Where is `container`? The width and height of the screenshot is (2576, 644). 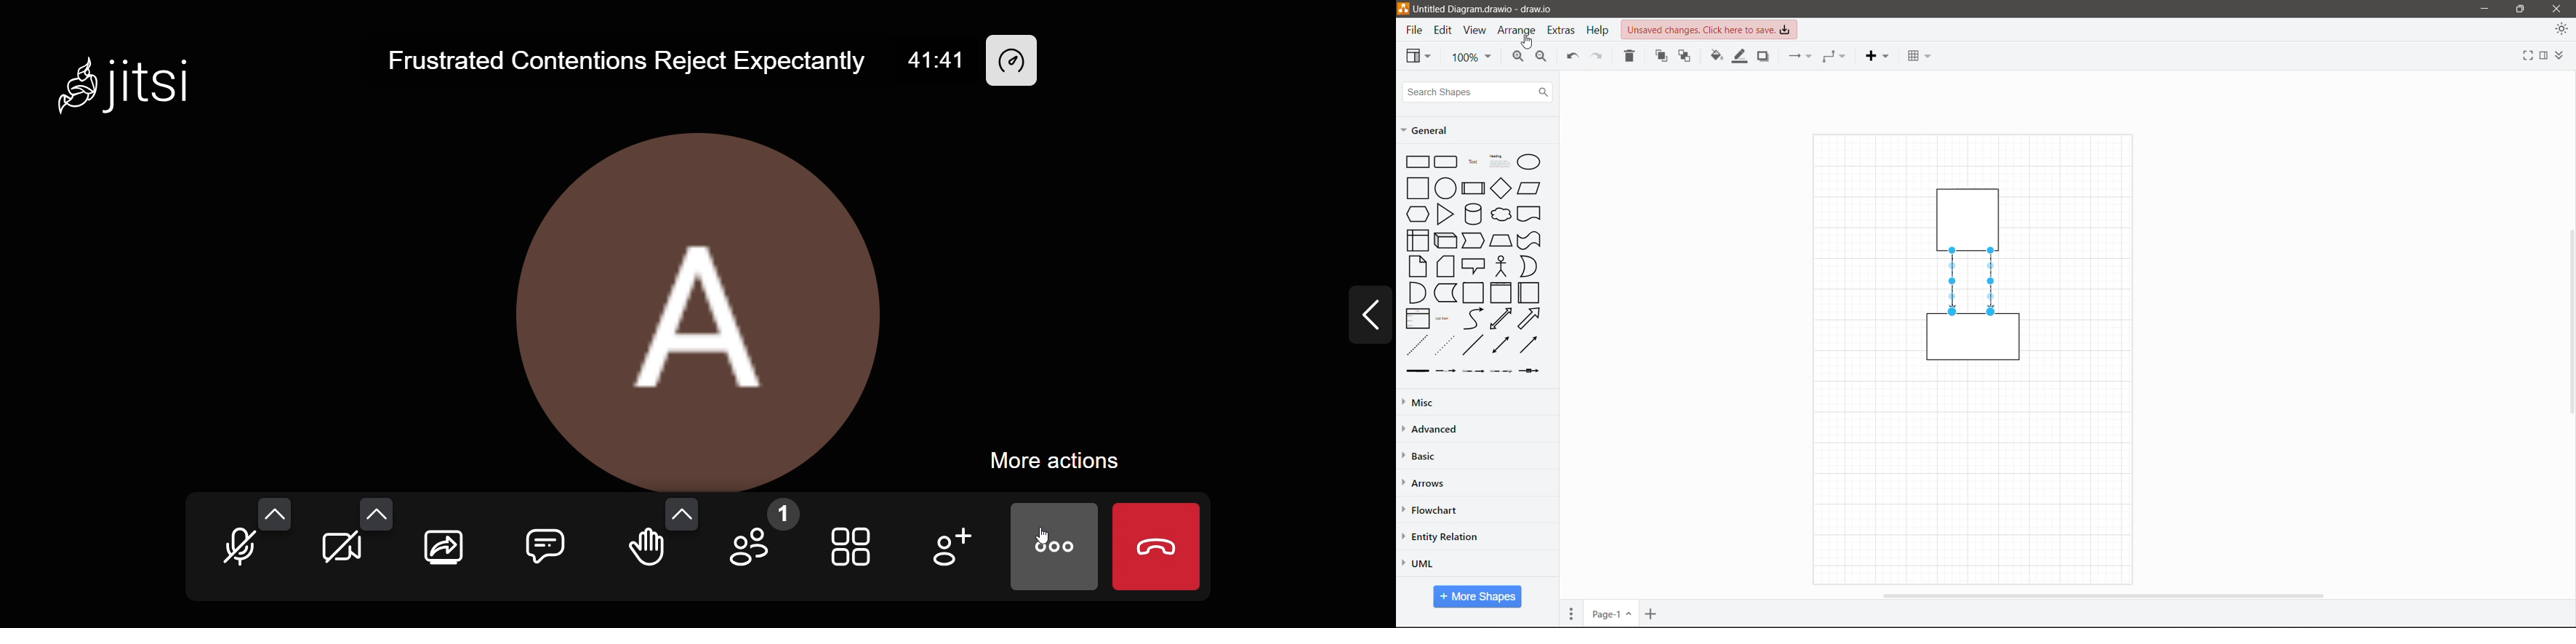 container is located at coordinates (1971, 217).